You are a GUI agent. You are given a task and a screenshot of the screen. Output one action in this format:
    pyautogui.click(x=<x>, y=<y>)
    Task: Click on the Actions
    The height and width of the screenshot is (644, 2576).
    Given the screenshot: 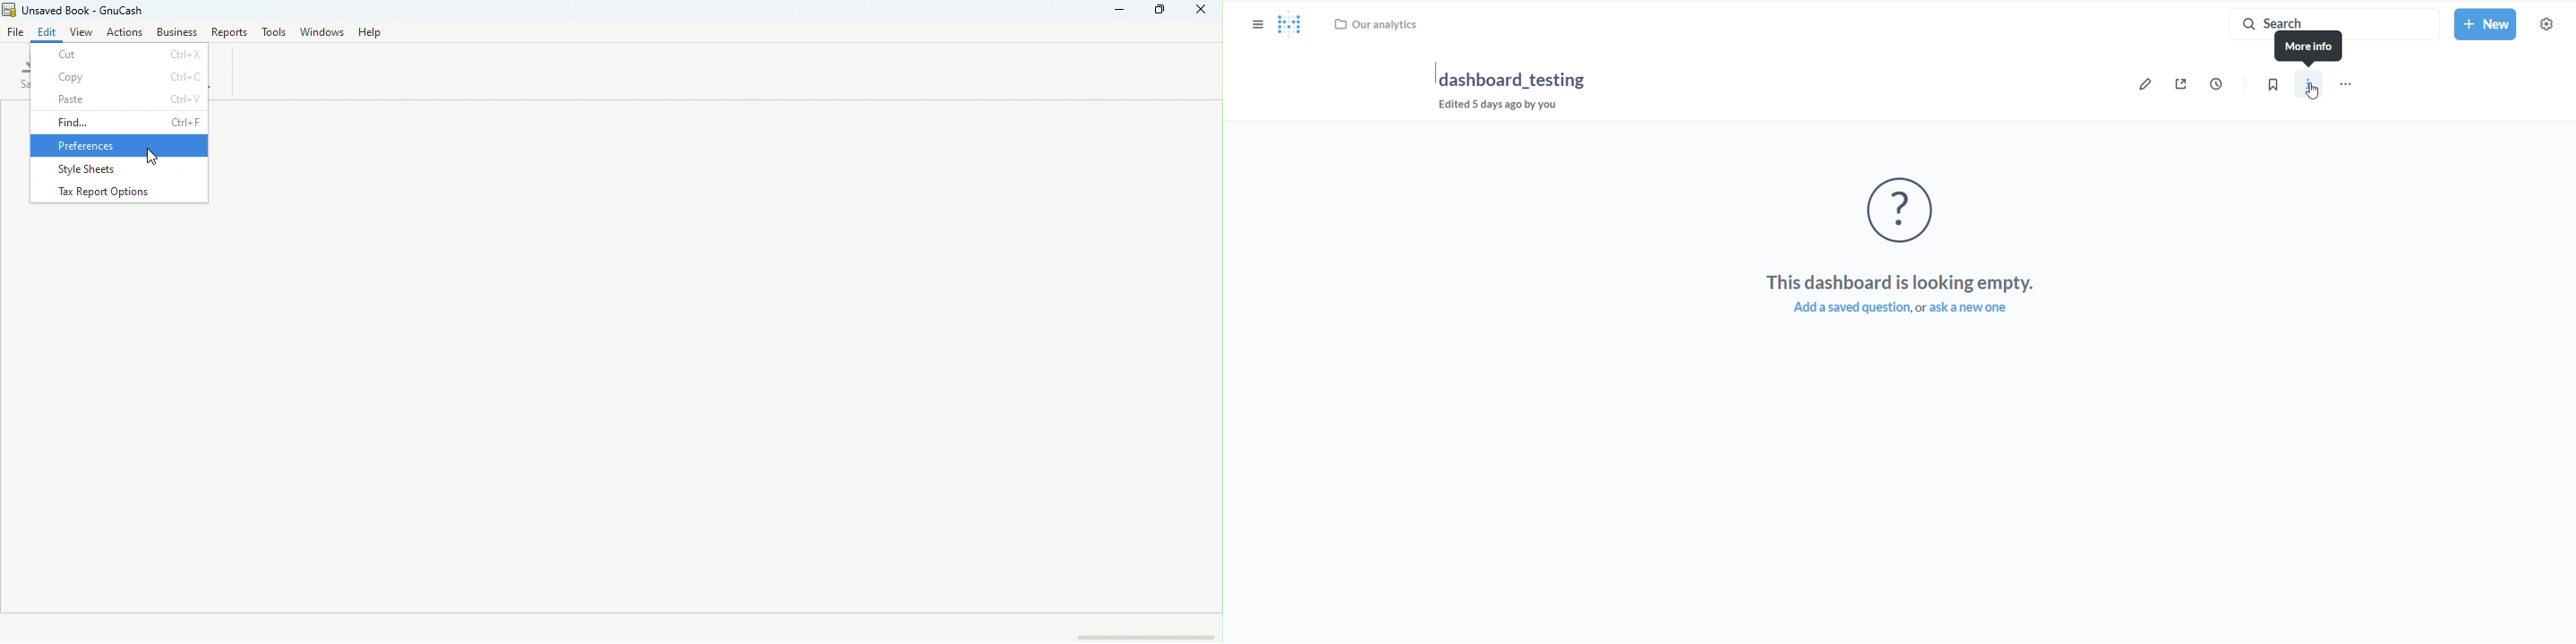 What is the action you would take?
    pyautogui.click(x=128, y=32)
    